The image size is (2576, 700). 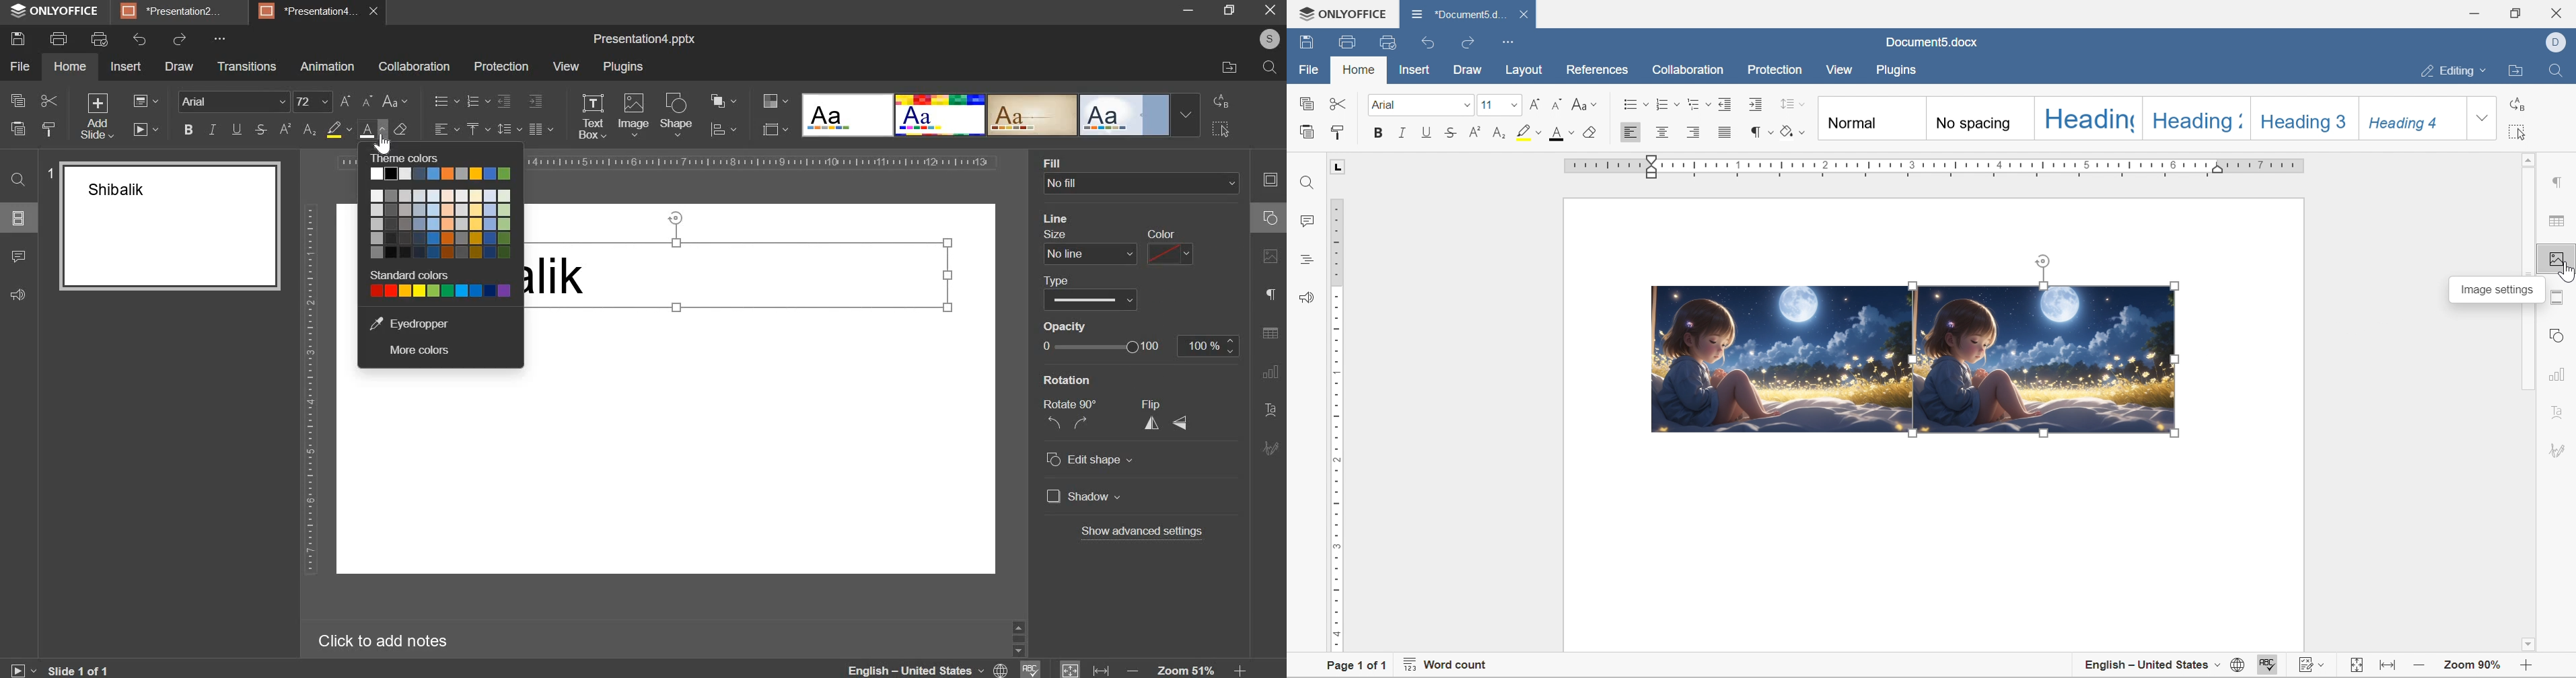 I want to click on fit to width, so click(x=2389, y=665).